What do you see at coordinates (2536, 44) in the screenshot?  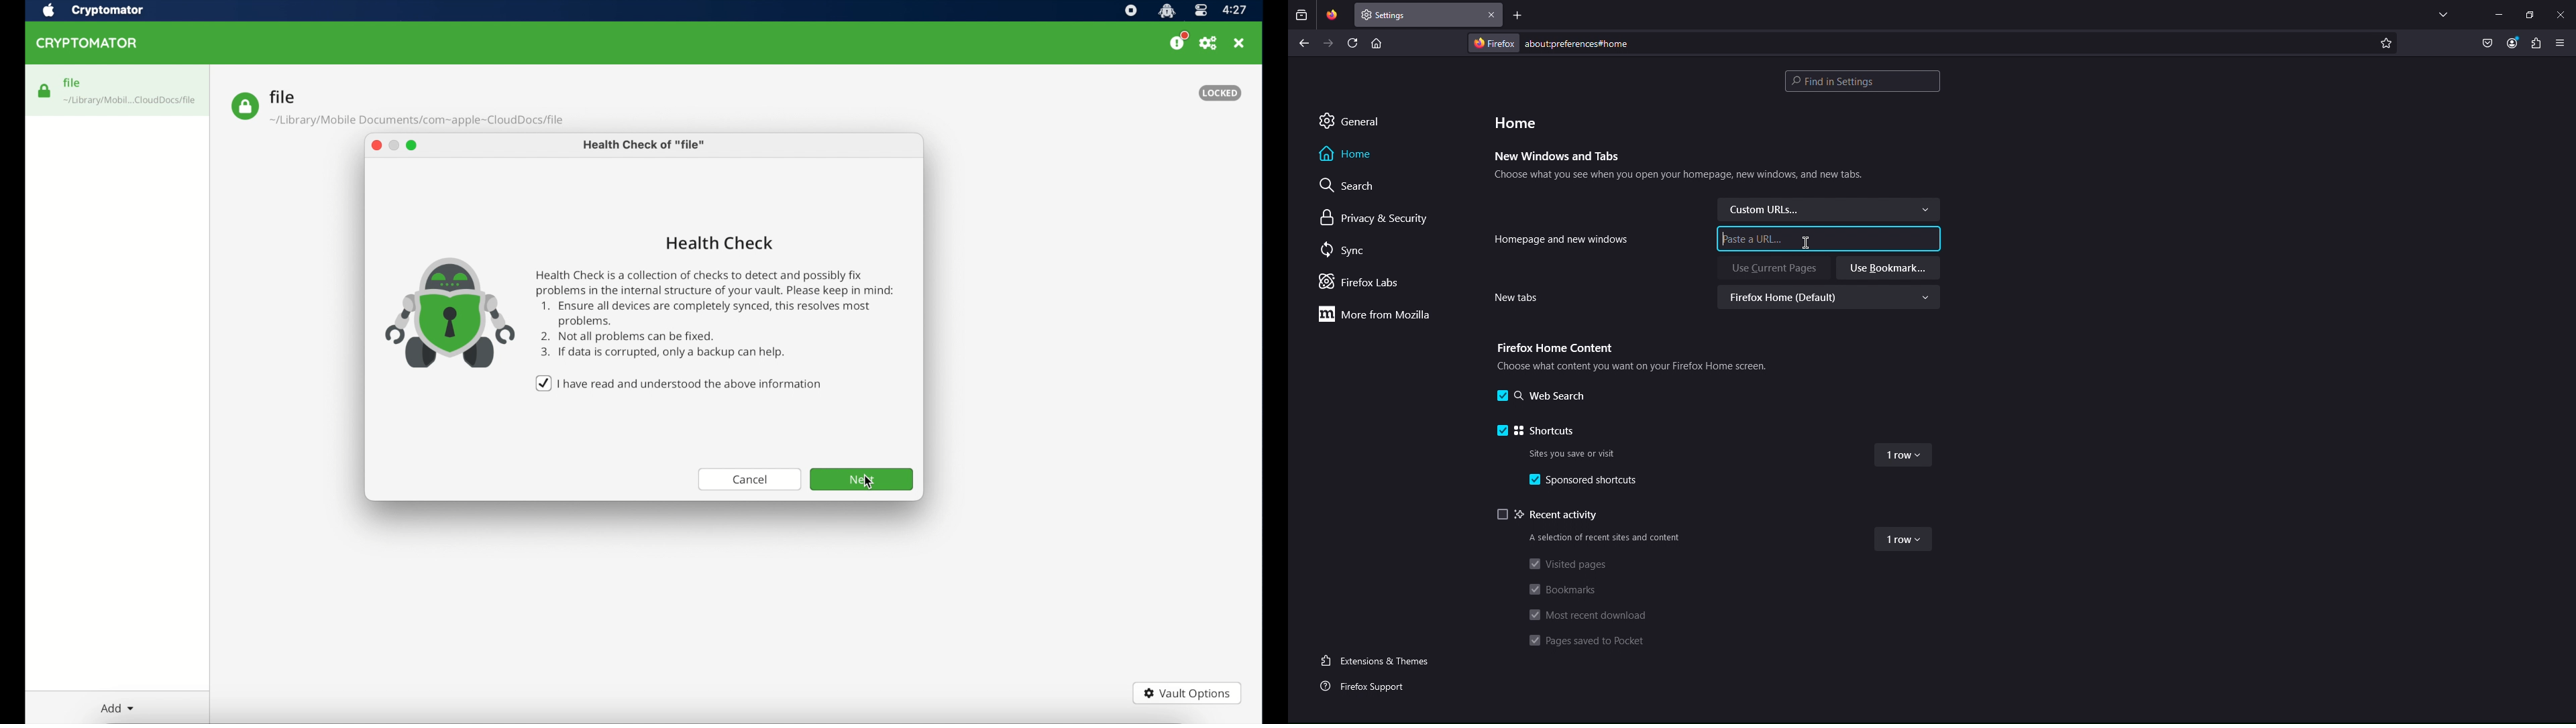 I see `Plugin` at bounding box center [2536, 44].